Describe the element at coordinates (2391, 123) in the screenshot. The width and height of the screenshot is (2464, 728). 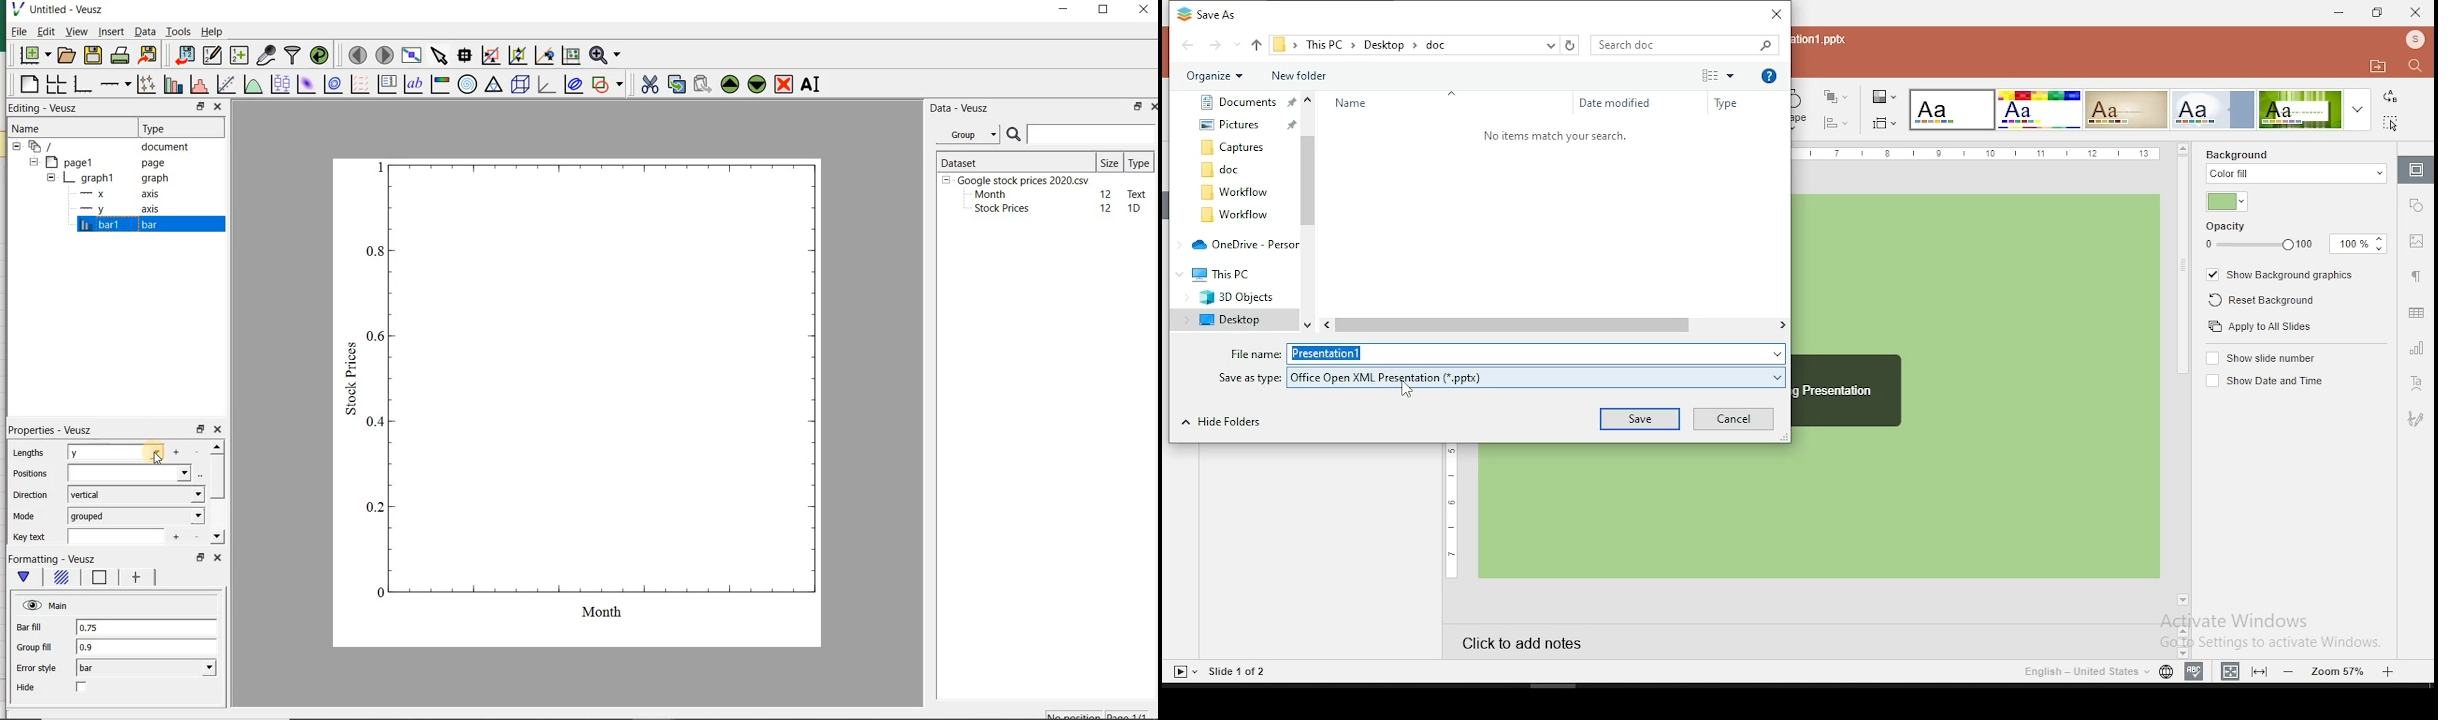
I see `select all` at that location.